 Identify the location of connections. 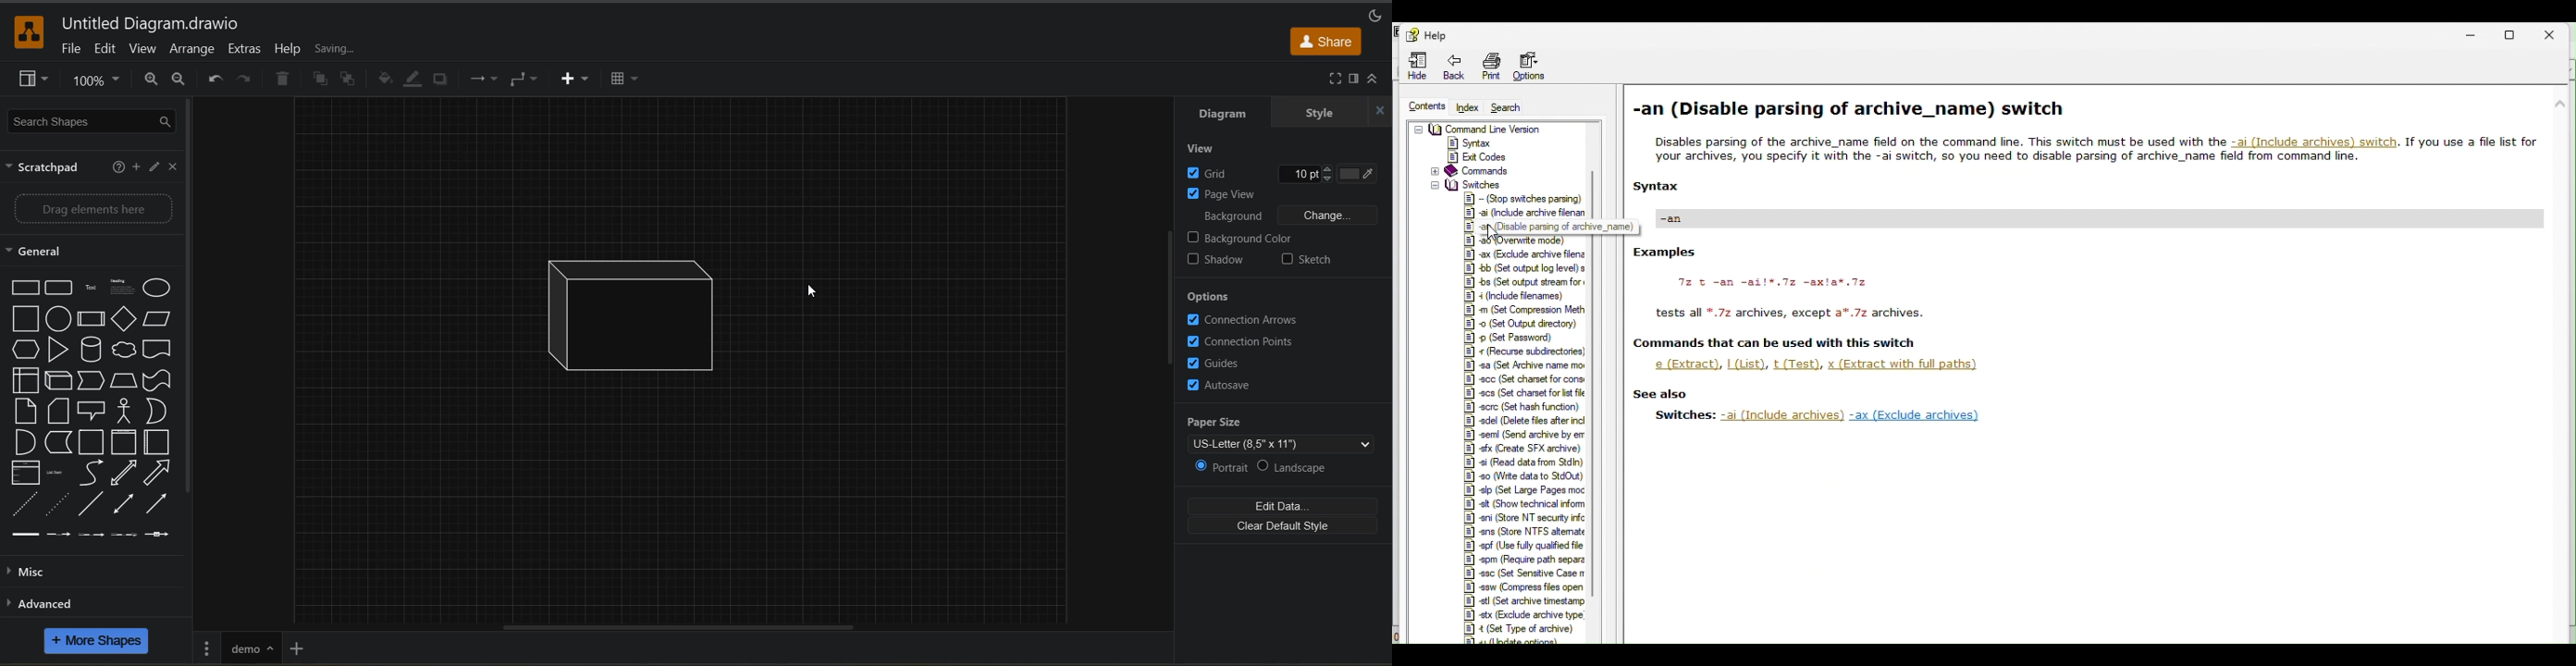
(487, 78).